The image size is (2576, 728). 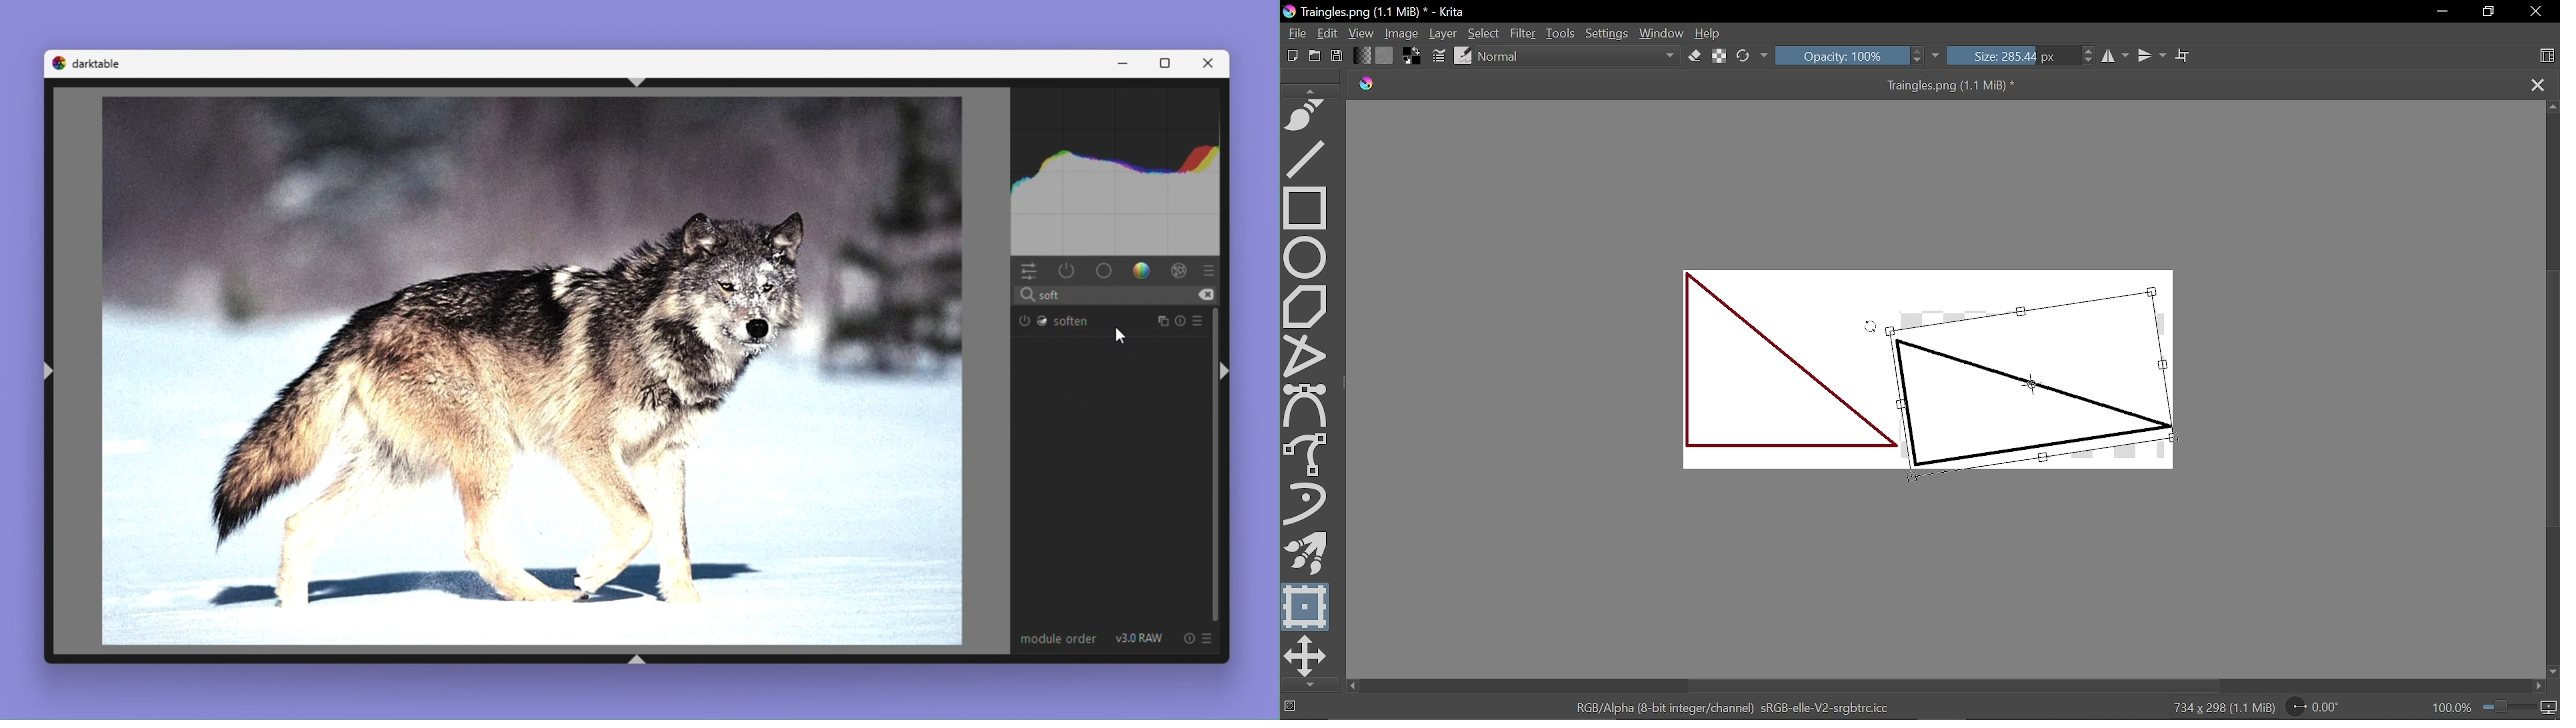 What do you see at coordinates (2495, 707) in the screenshot?
I see `100.0%` at bounding box center [2495, 707].